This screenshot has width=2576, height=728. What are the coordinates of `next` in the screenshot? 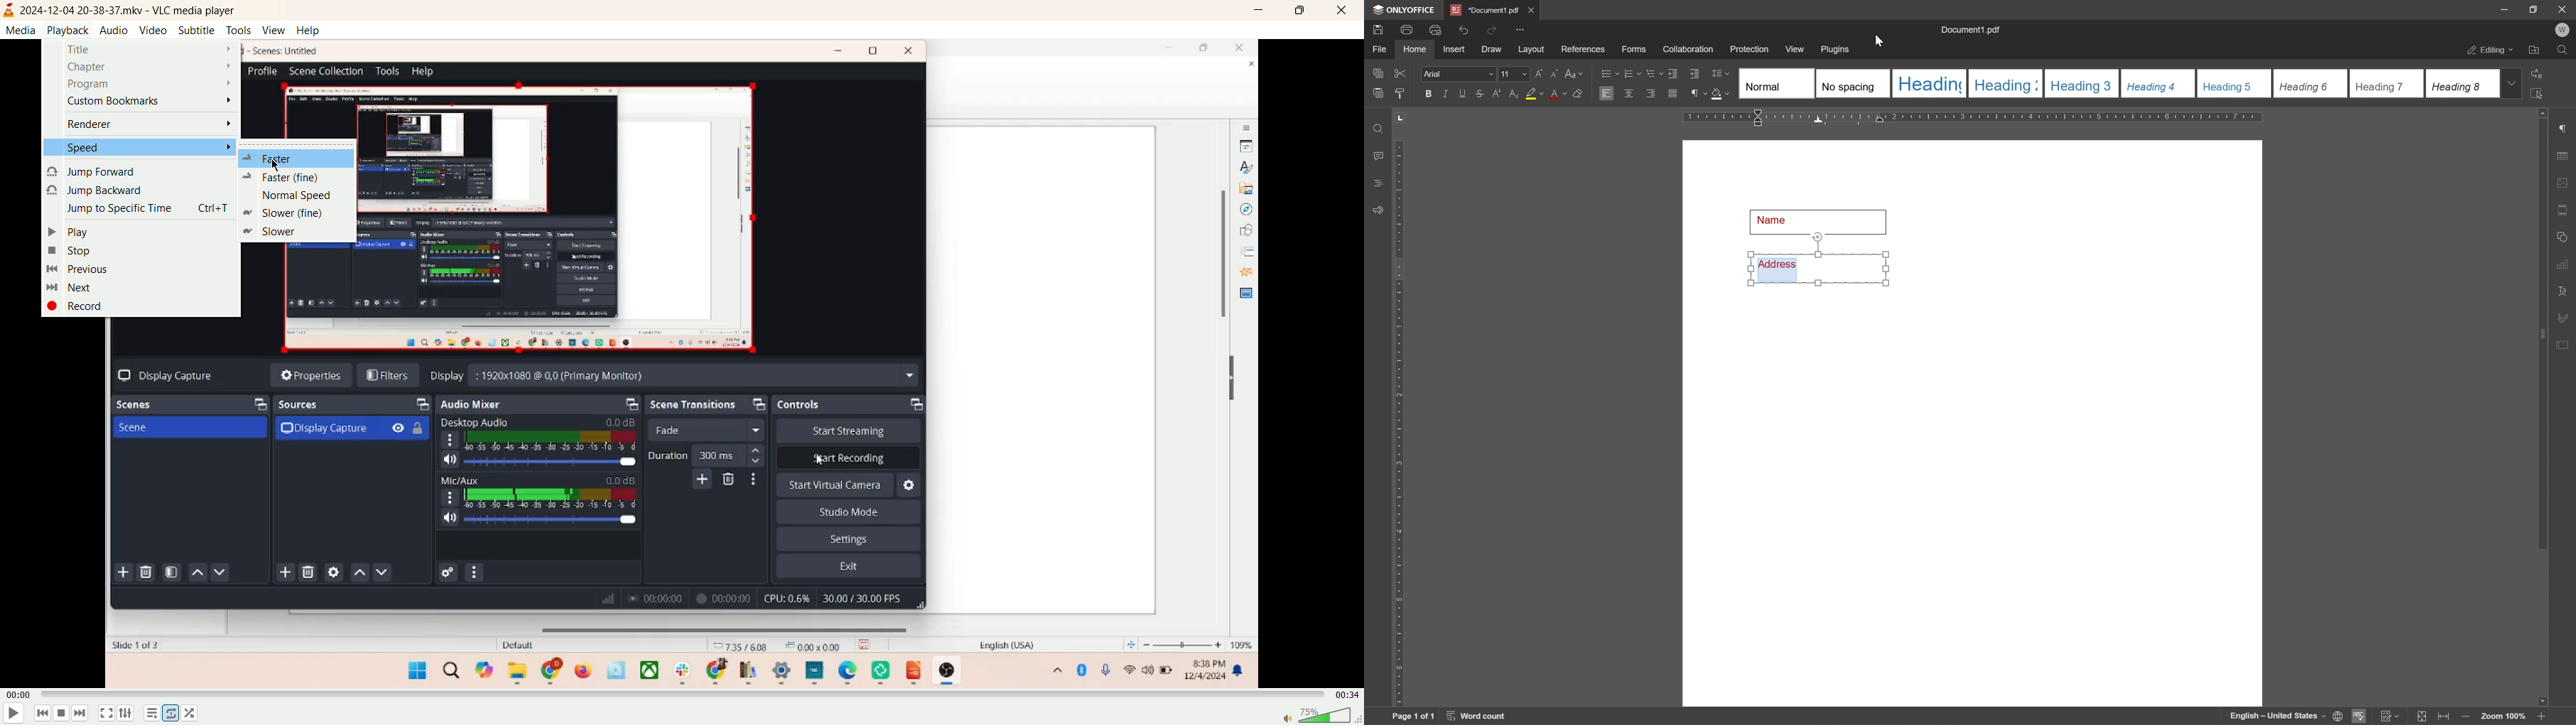 It's located at (85, 714).